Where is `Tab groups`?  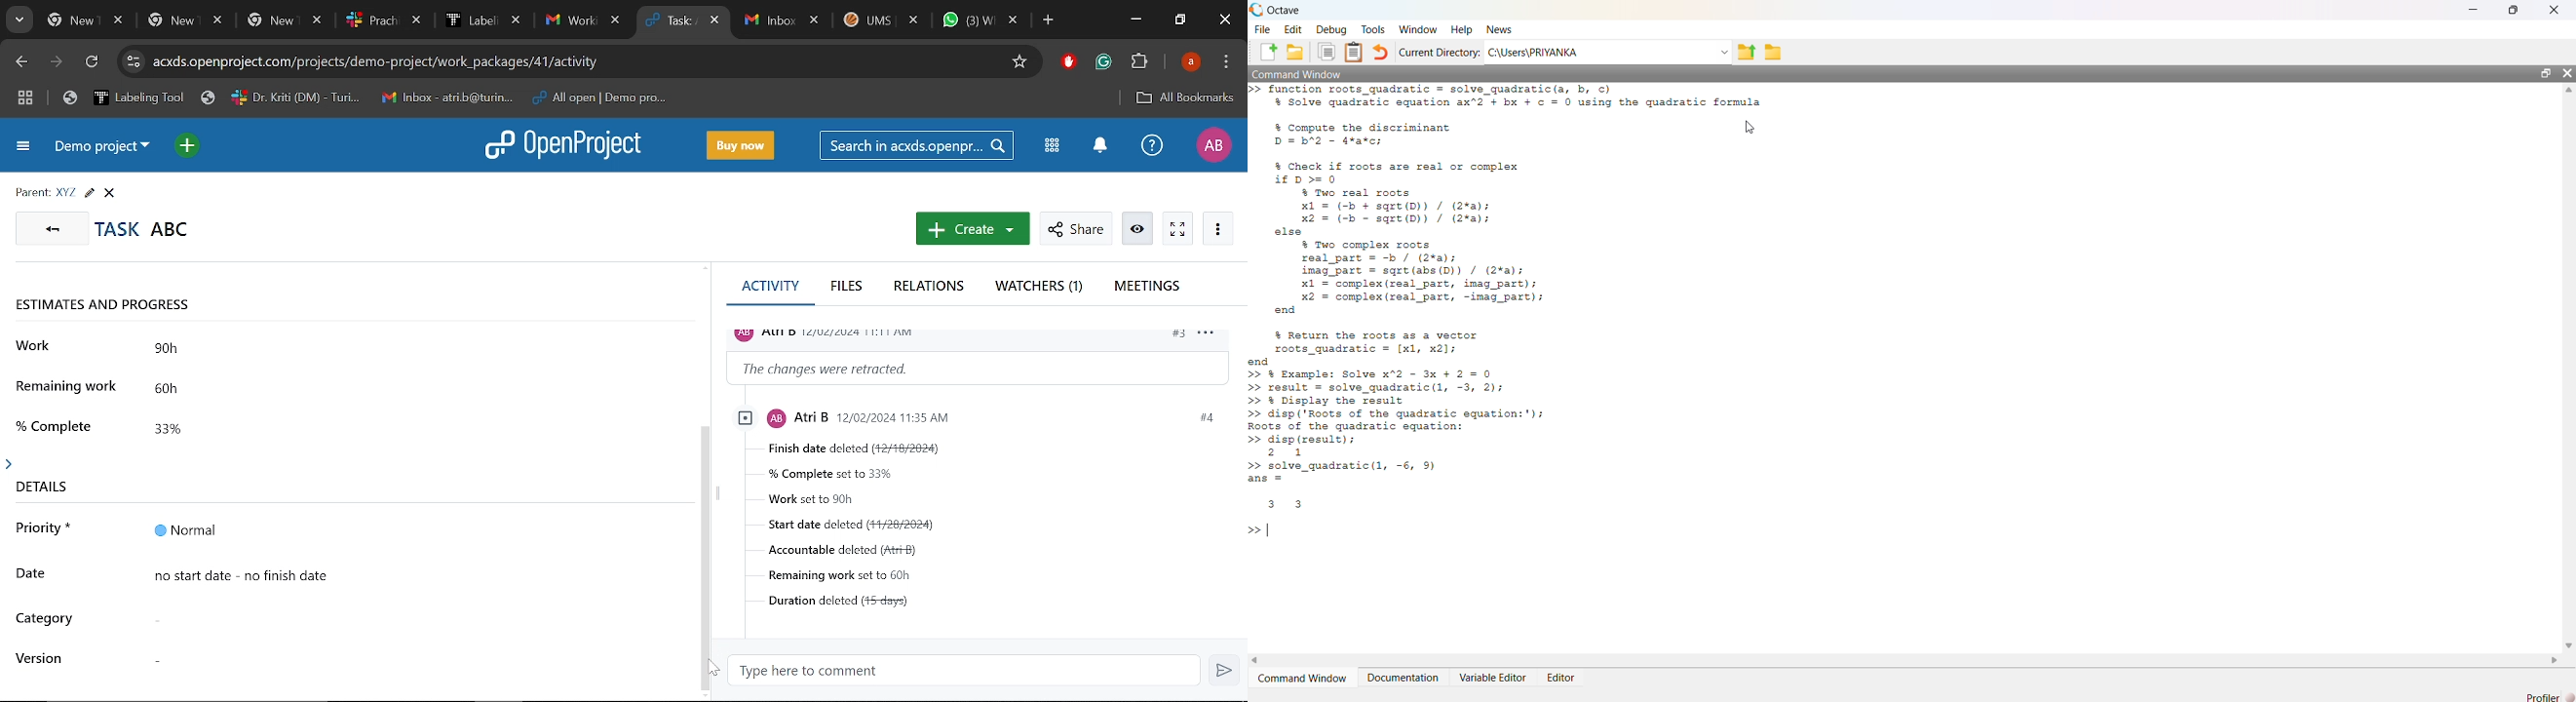 Tab groups is located at coordinates (27, 98).